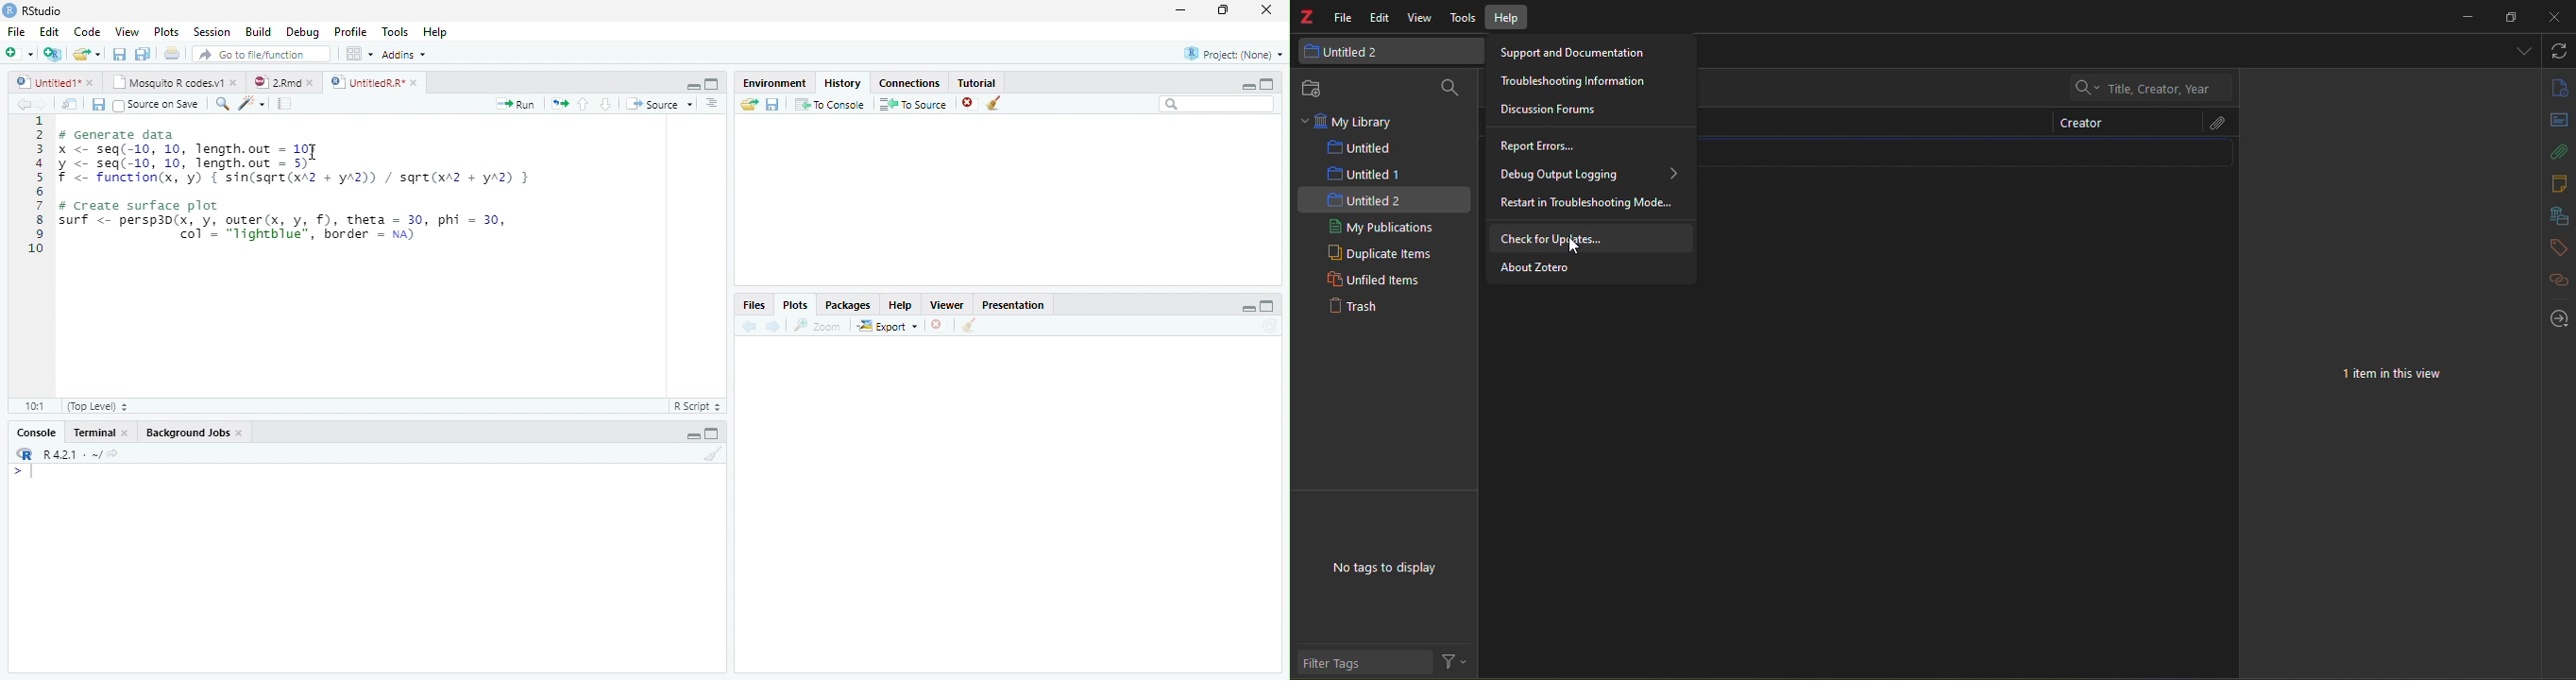 The image size is (2576, 700). I want to click on locate, so click(2559, 318).